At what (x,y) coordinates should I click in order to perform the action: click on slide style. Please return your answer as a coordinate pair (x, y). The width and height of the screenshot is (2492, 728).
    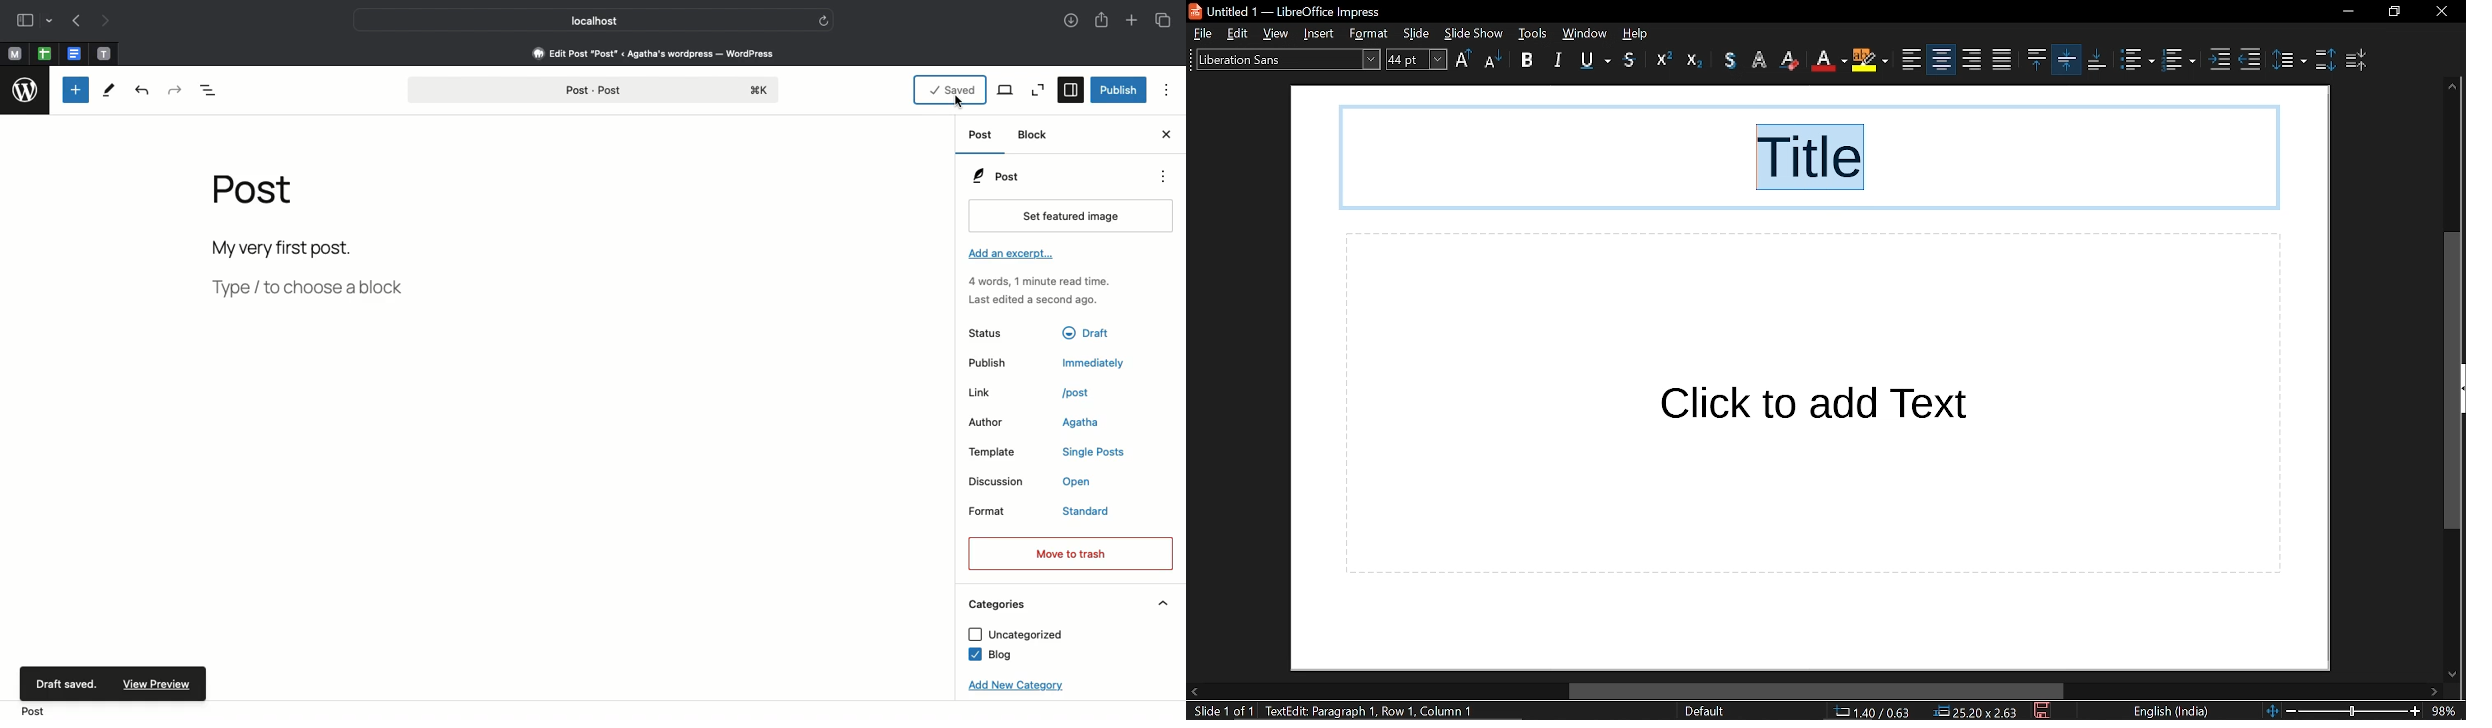
    Looking at the image, I should click on (1704, 711).